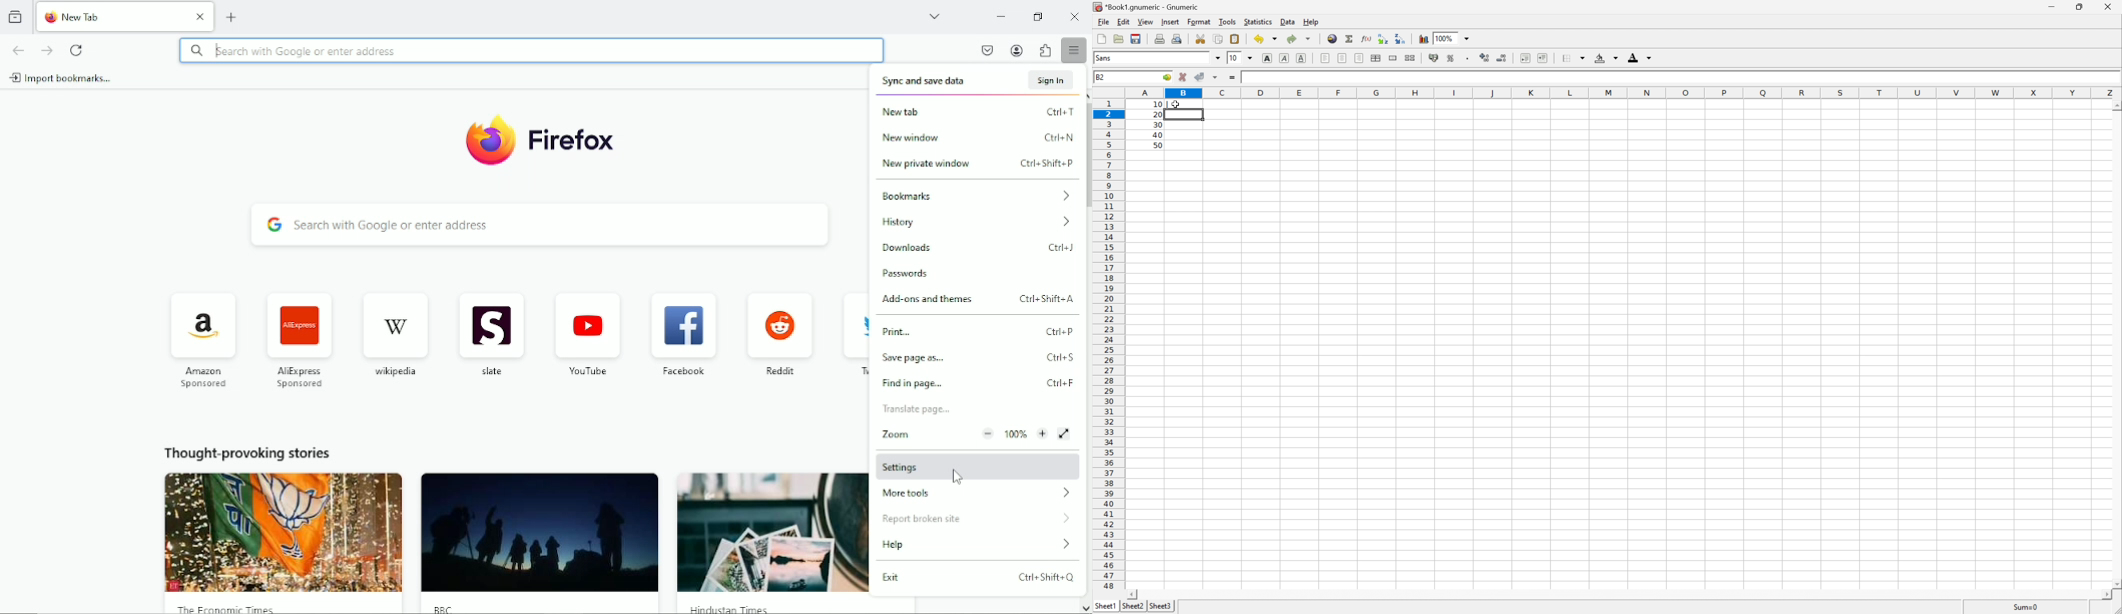 The height and width of the screenshot is (616, 2128). What do you see at coordinates (1525, 57) in the screenshot?
I see `Decrease indent, and align the contents to the left` at bounding box center [1525, 57].